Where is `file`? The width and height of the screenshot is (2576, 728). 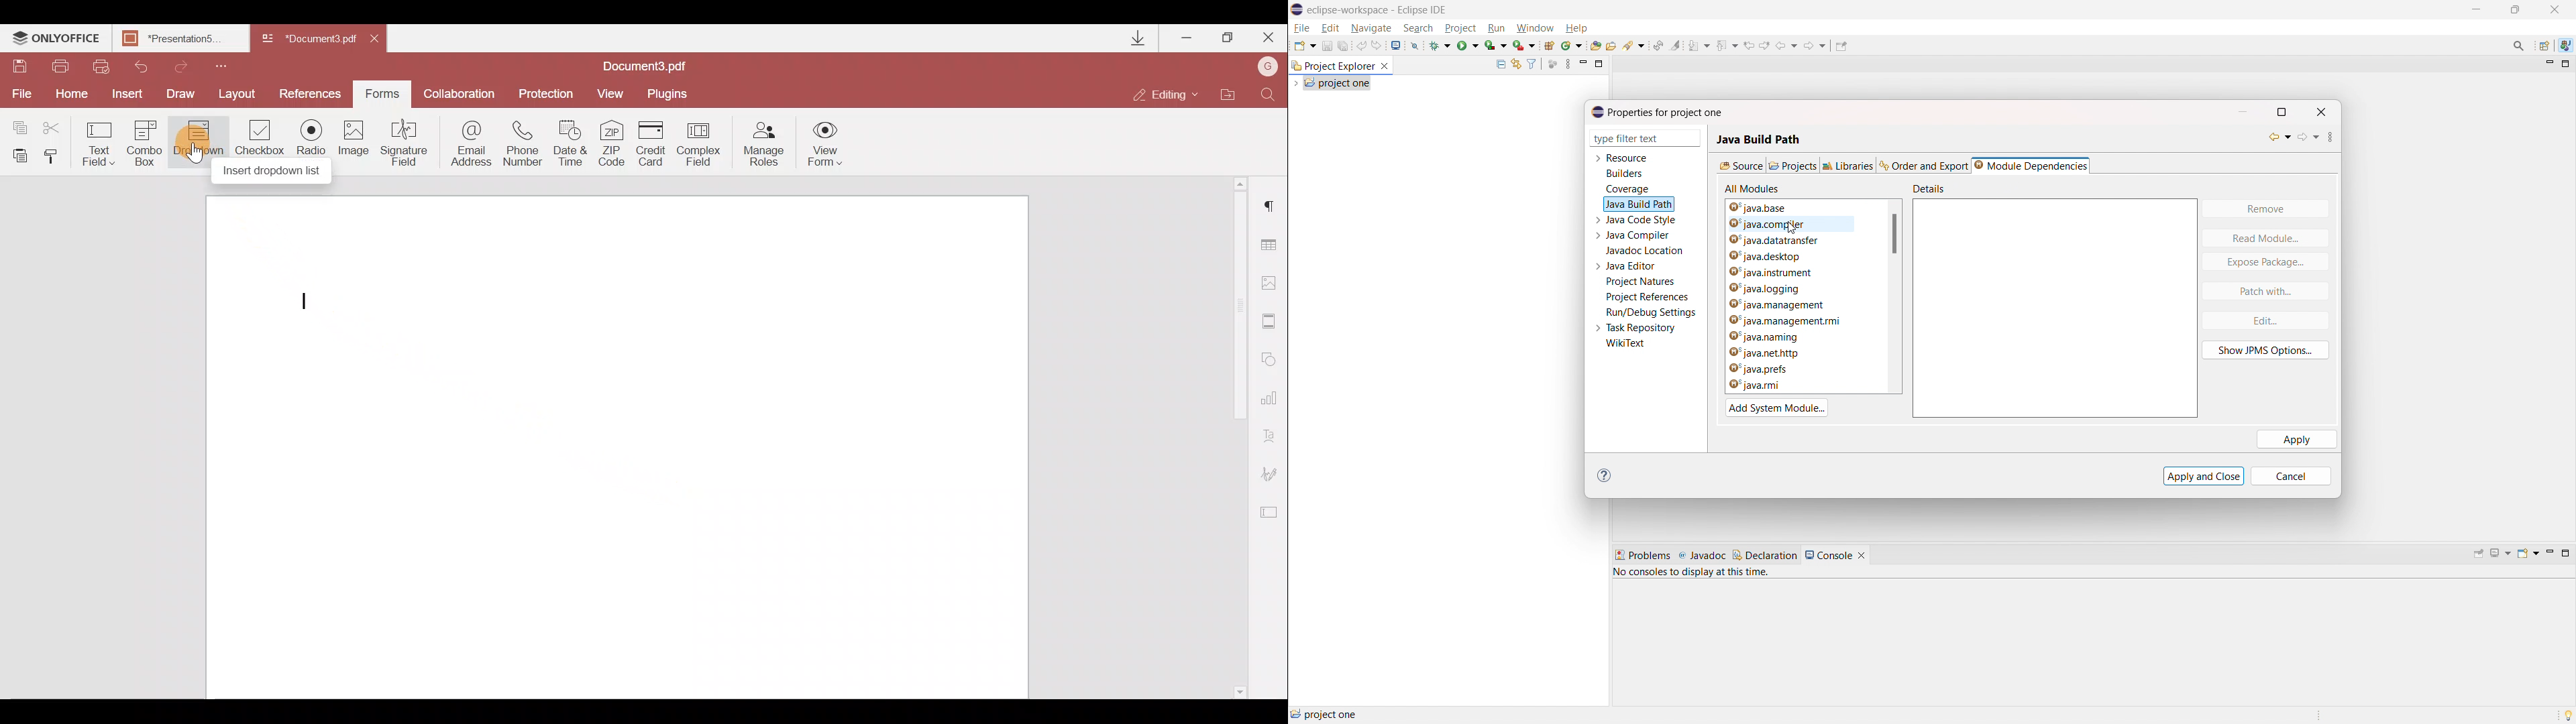
file is located at coordinates (1302, 28).